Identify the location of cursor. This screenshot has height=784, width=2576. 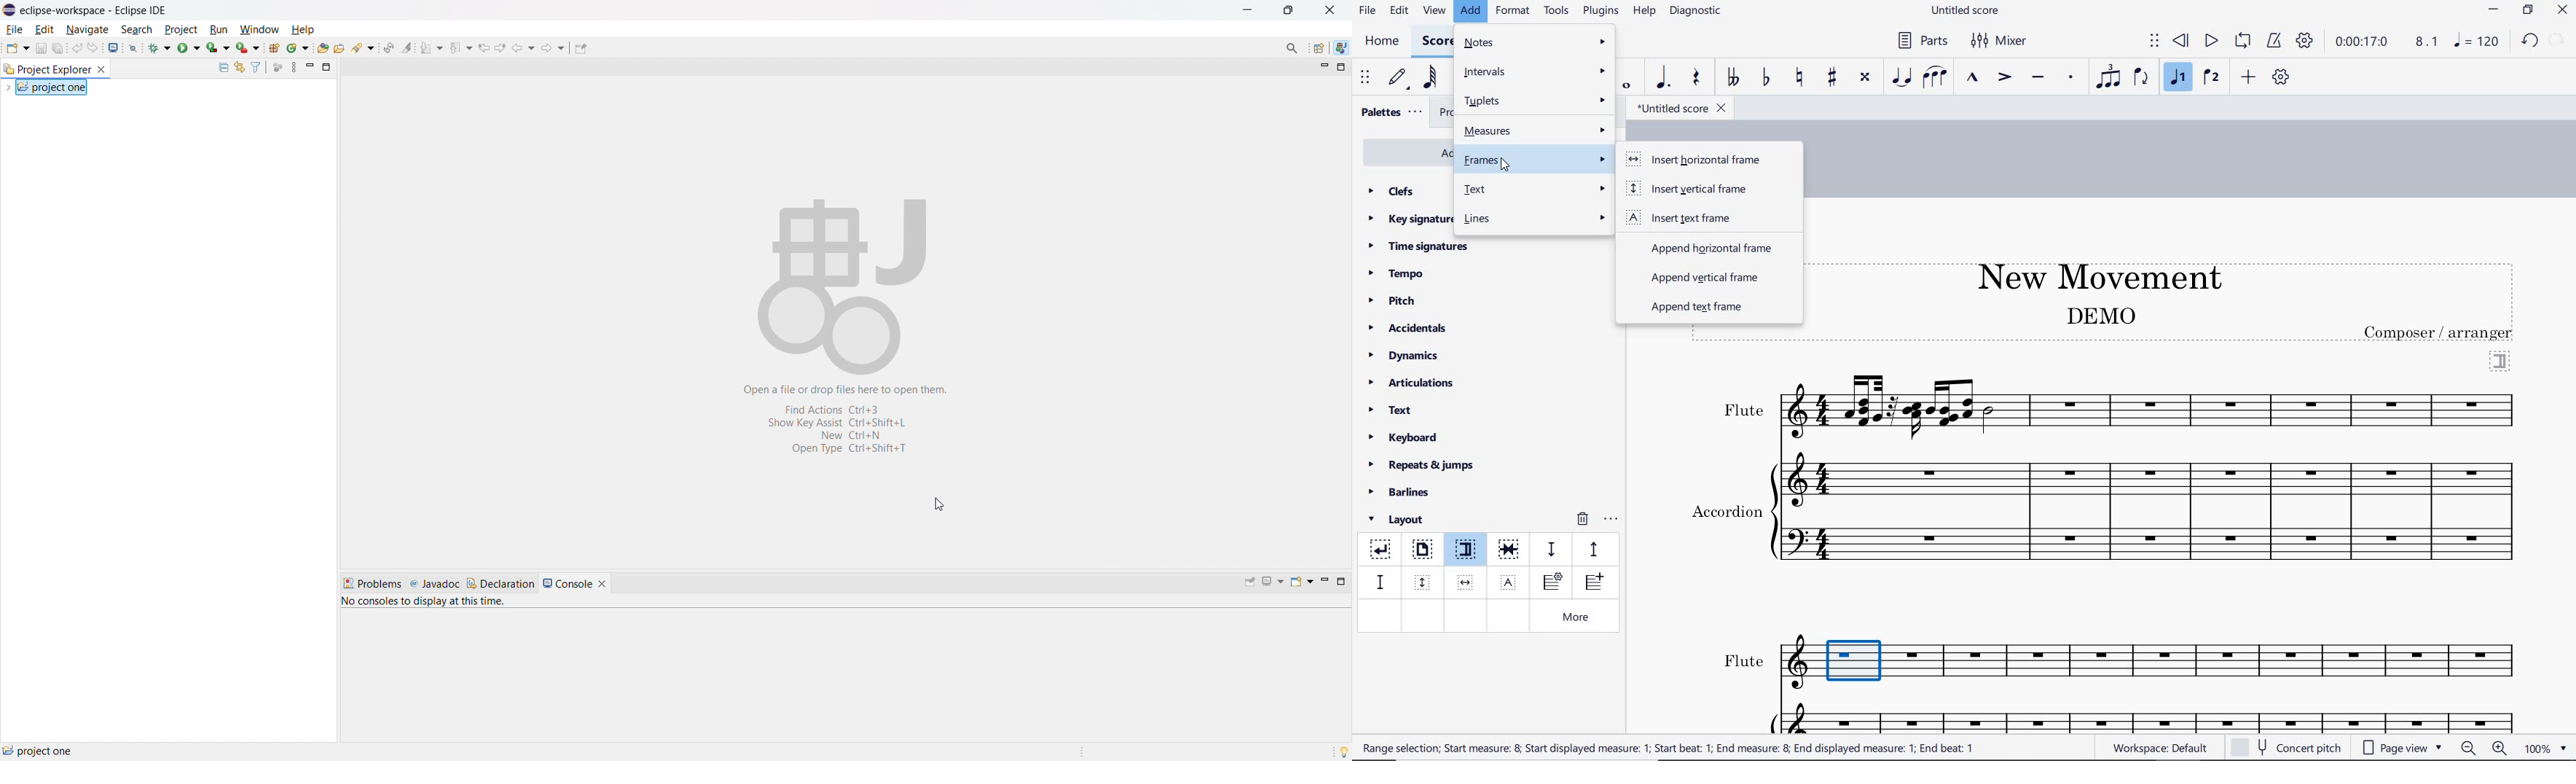
(937, 505).